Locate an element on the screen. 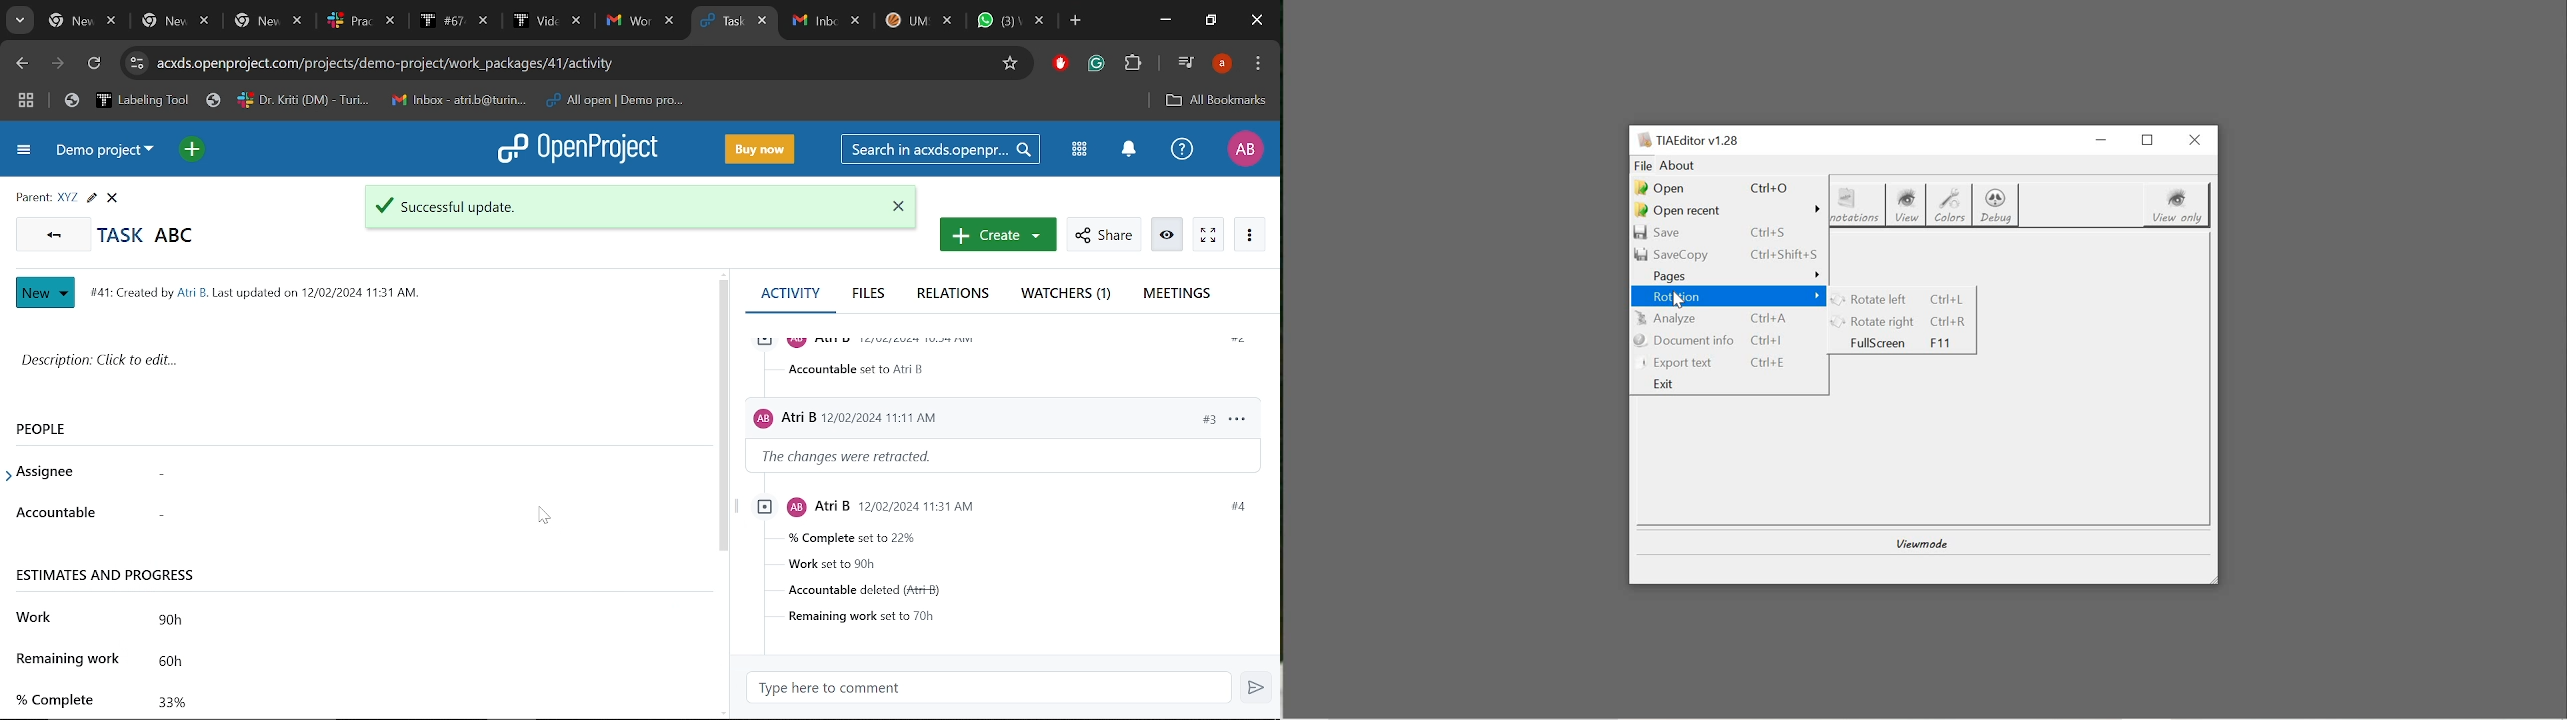 The height and width of the screenshot is (728, 2576). Notification center is located at coordinates (1126, 150).